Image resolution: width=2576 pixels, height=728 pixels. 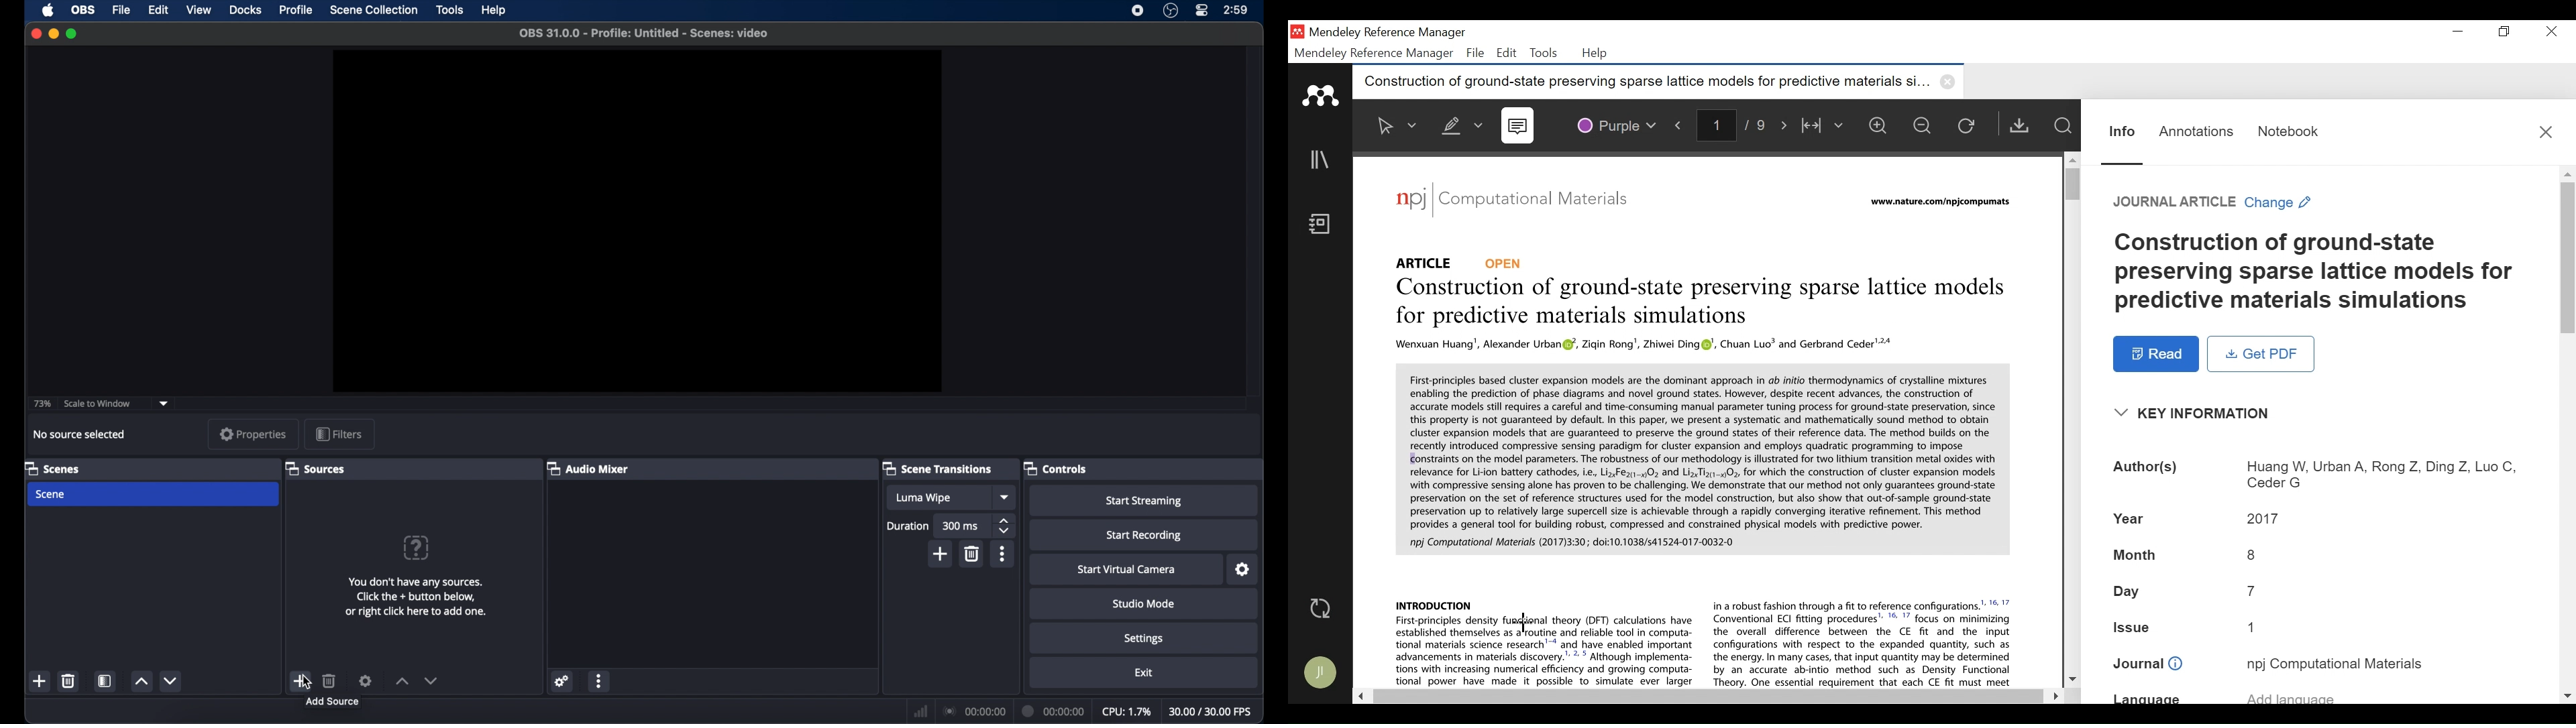 I want to click on screen recorder icon, so click(x=1138, y=11).